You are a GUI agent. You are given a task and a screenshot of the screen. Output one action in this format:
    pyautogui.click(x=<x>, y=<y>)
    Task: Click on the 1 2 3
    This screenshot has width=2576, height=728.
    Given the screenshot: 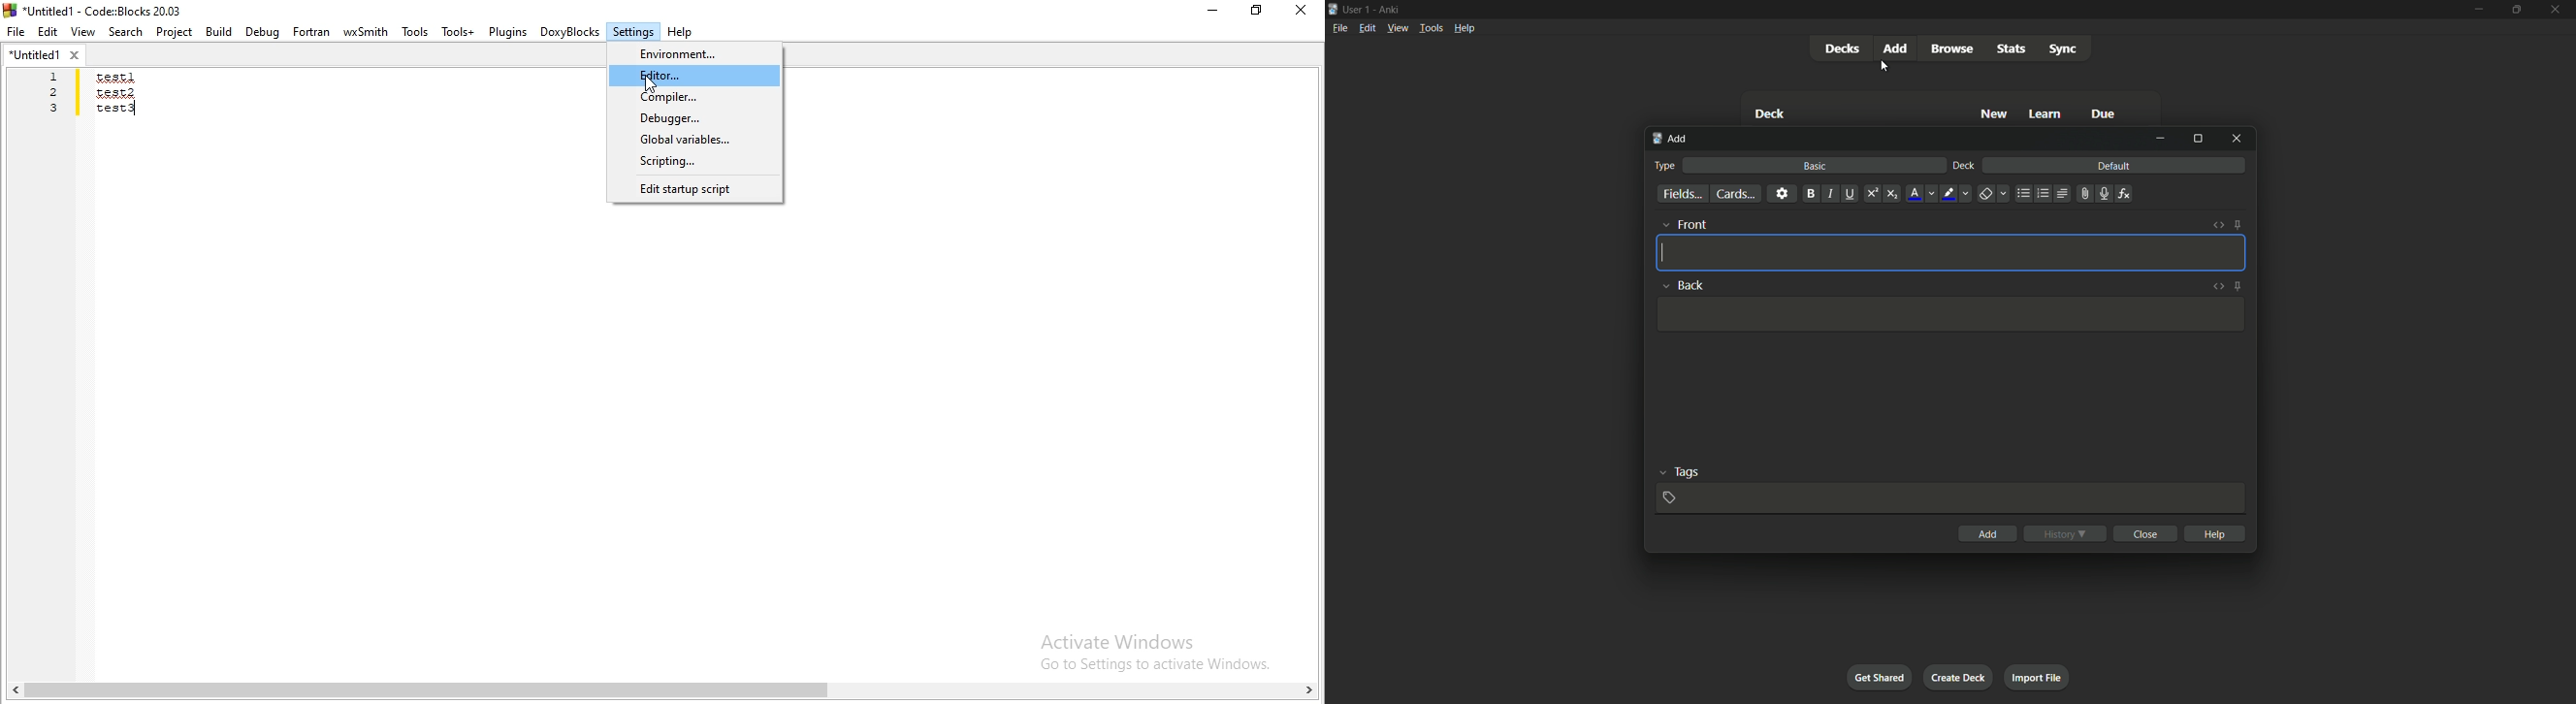 What is the action you would take?
    pyautogui.click(x=55, y=93)
    